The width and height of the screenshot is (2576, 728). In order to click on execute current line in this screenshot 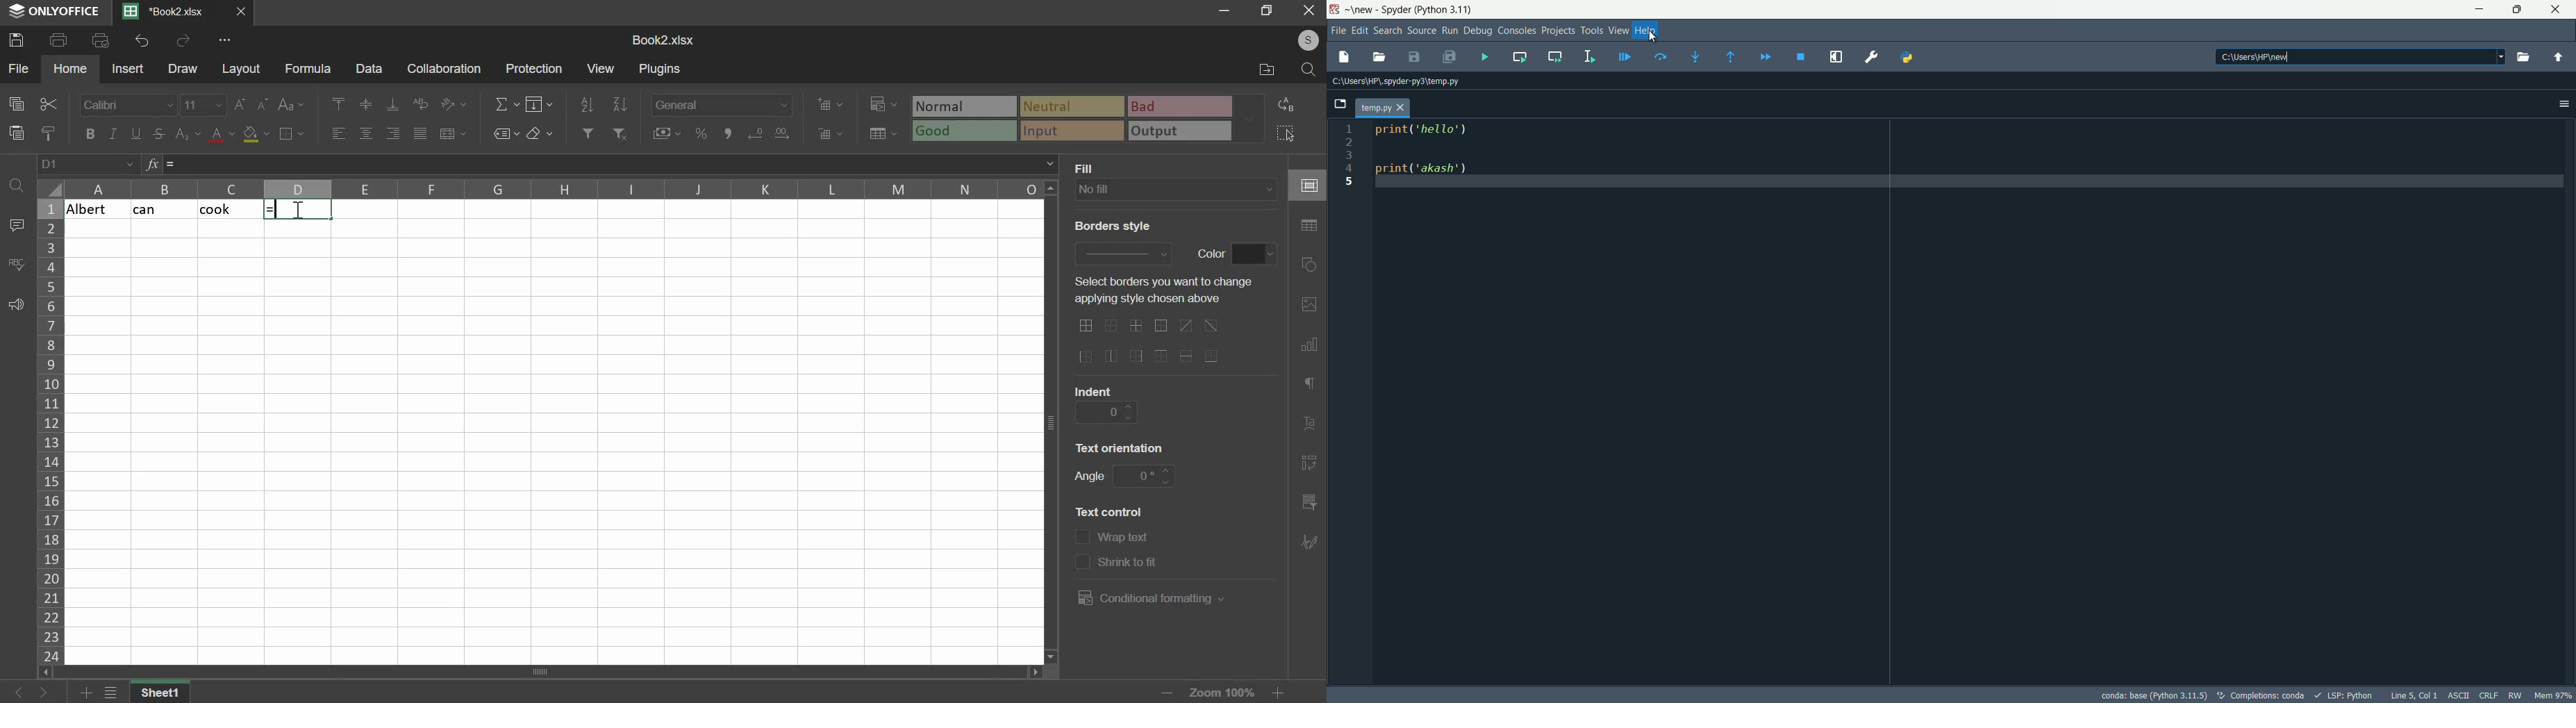, I will do `click(1659, 57)`.